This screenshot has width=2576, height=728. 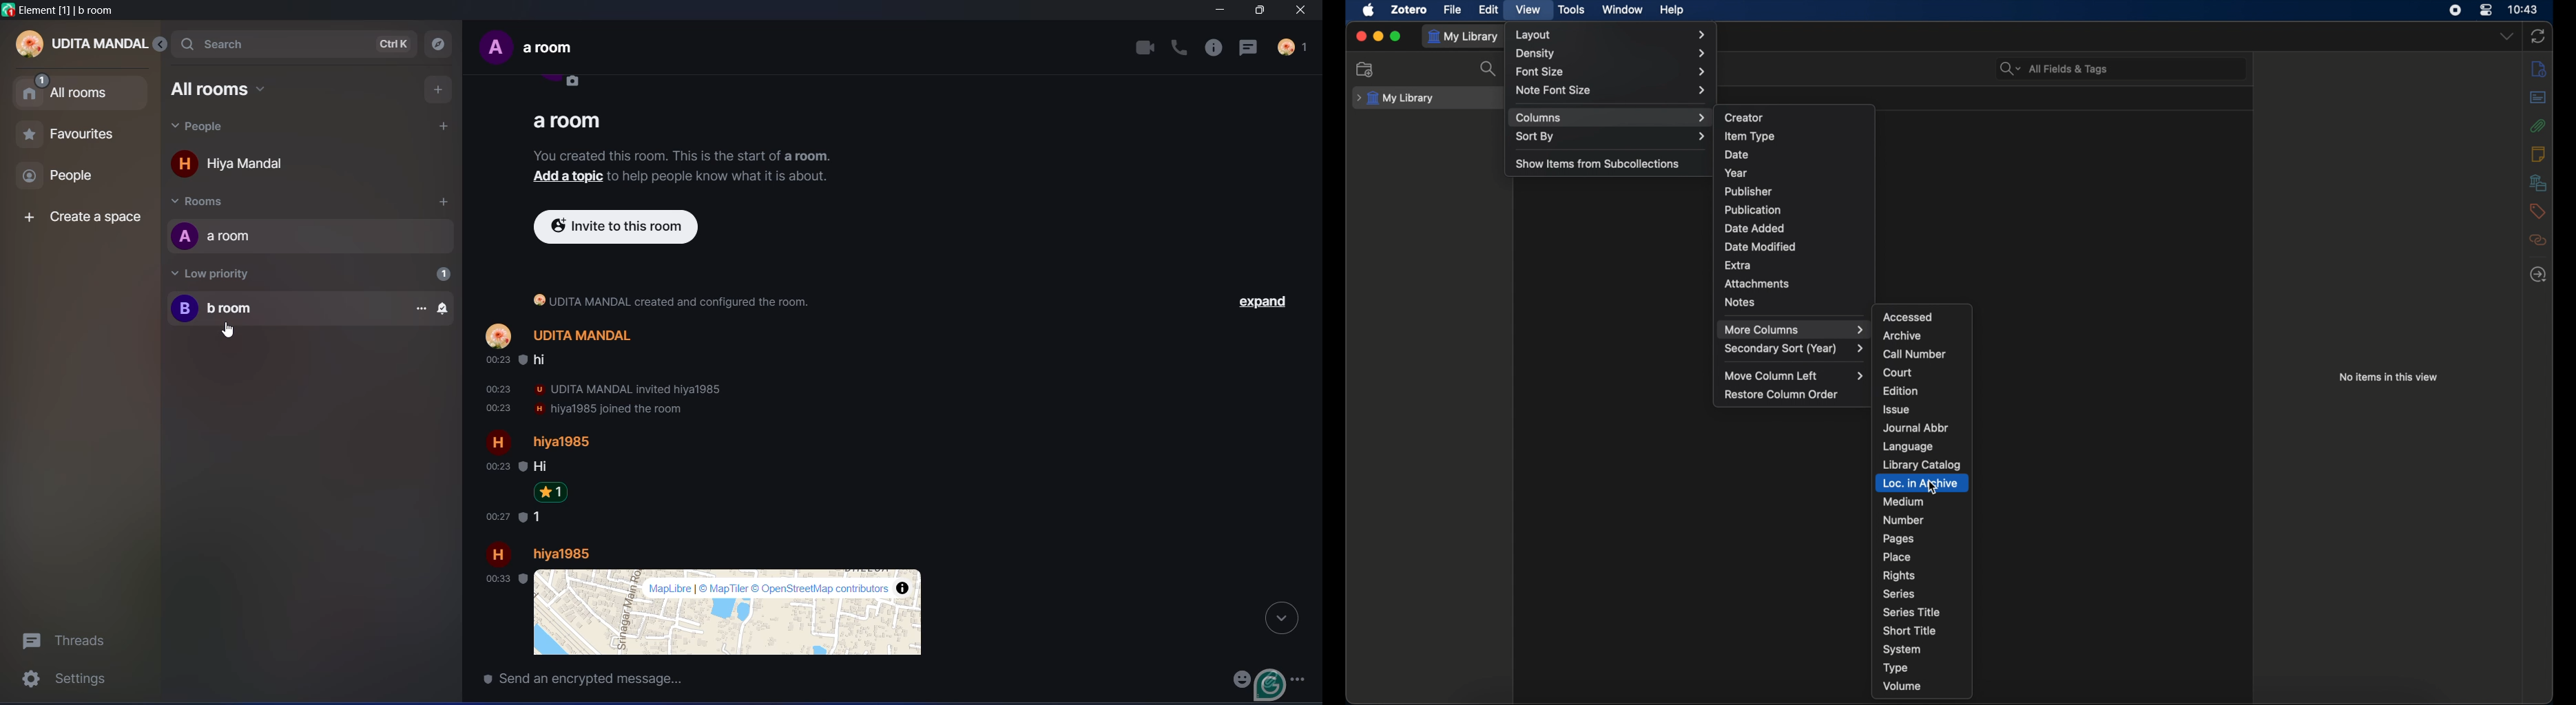 What do you see at coordinates (1737, 155) in the screenshot?
I see `date` at bounding box center [1737, 155].